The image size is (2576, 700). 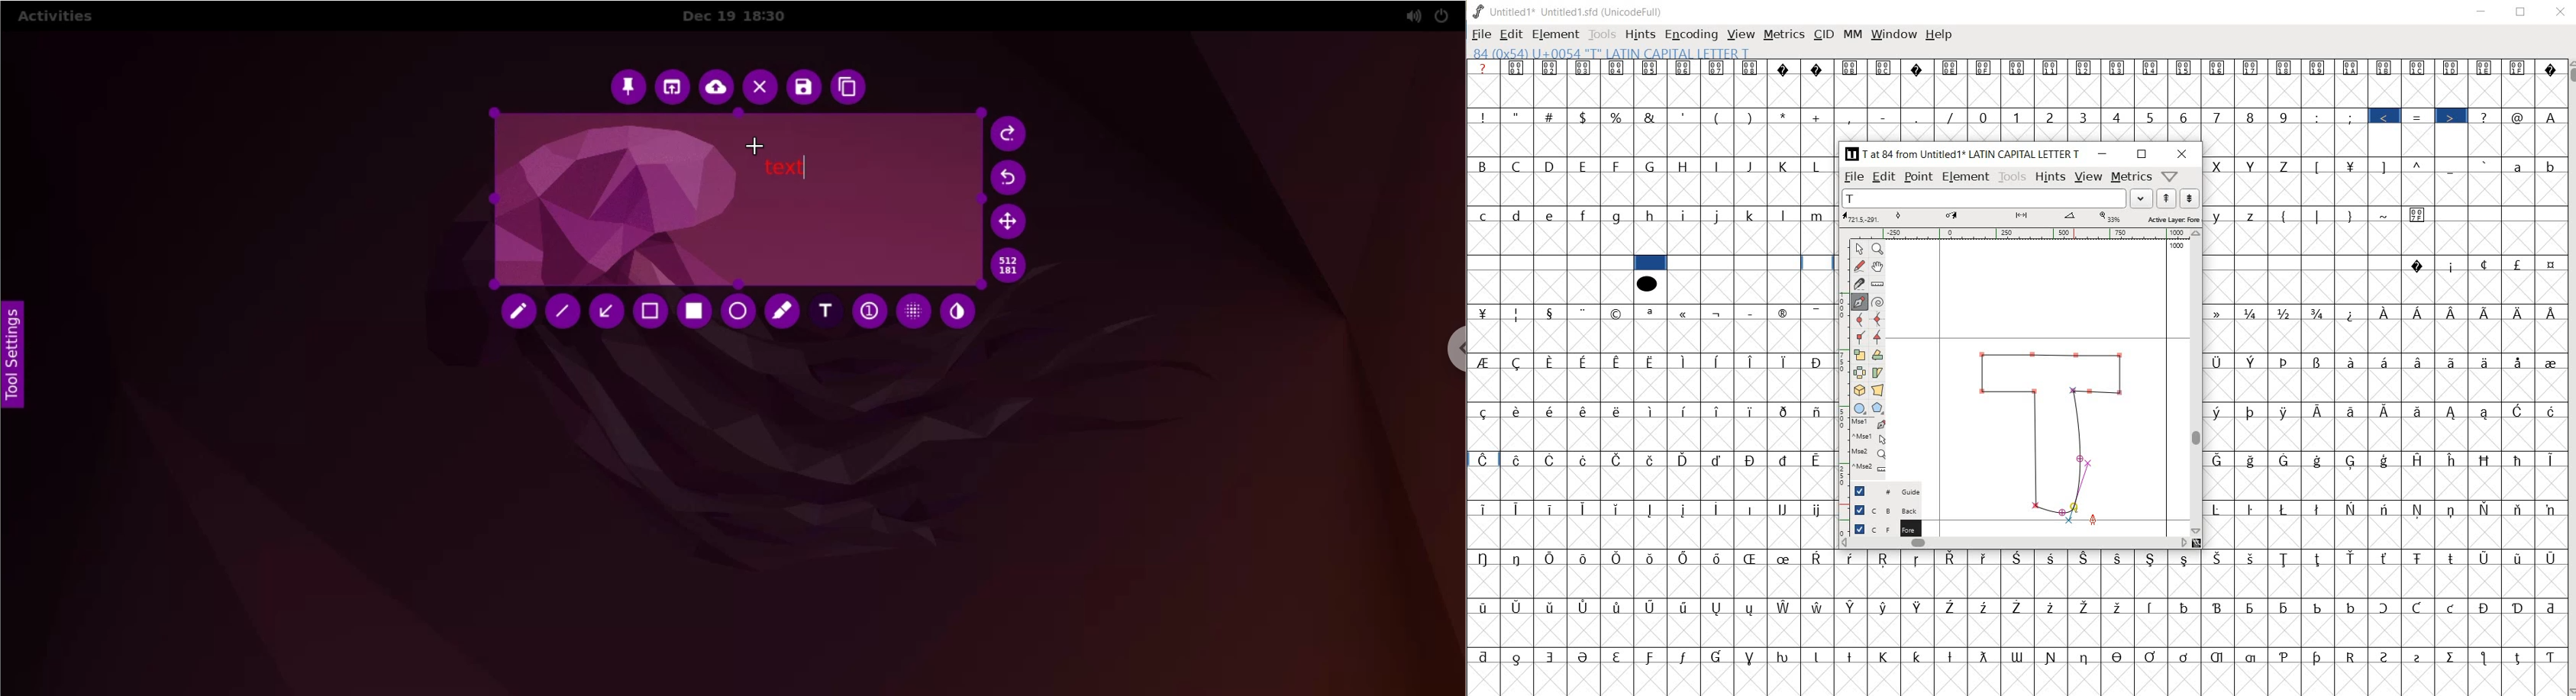 What do you see at coordinates (1742, 33) in the screenshot?
I see `view` at bounding box center [1742, 33].